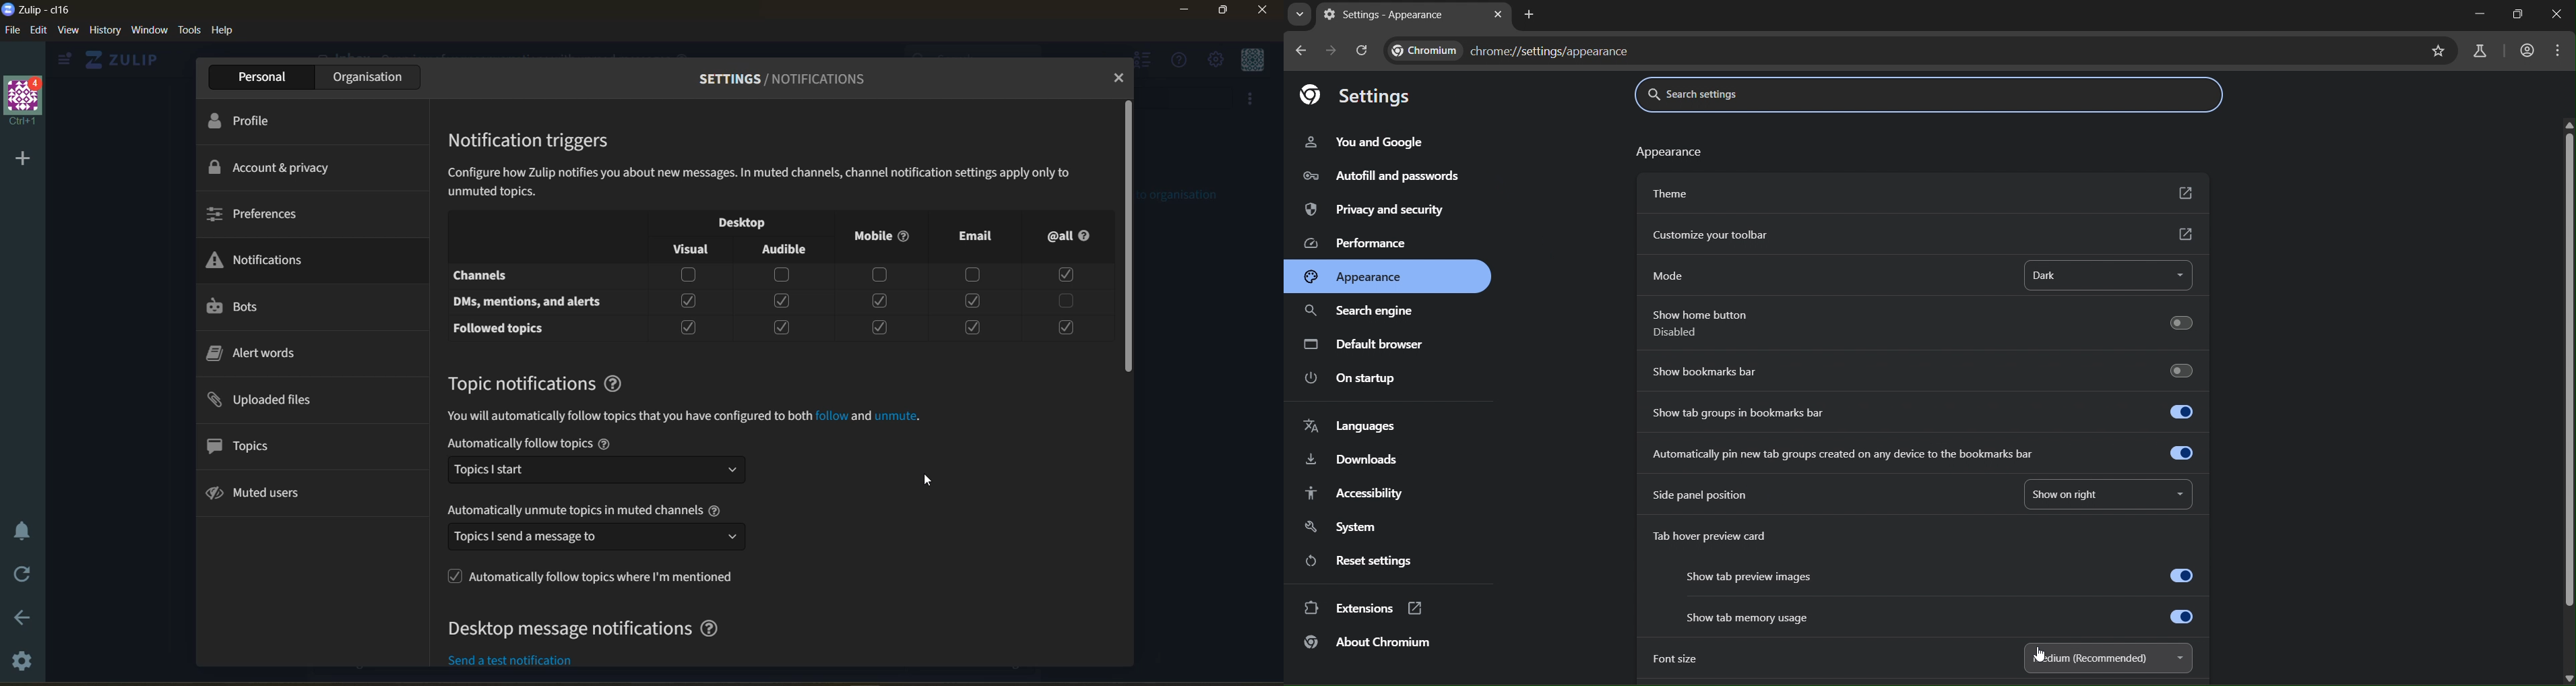 The height and width of the screenshot is (700, 2576). Describe the element at coordinates (749, 222) in the screenshot. I see `notification visibility checkbox` at that location.